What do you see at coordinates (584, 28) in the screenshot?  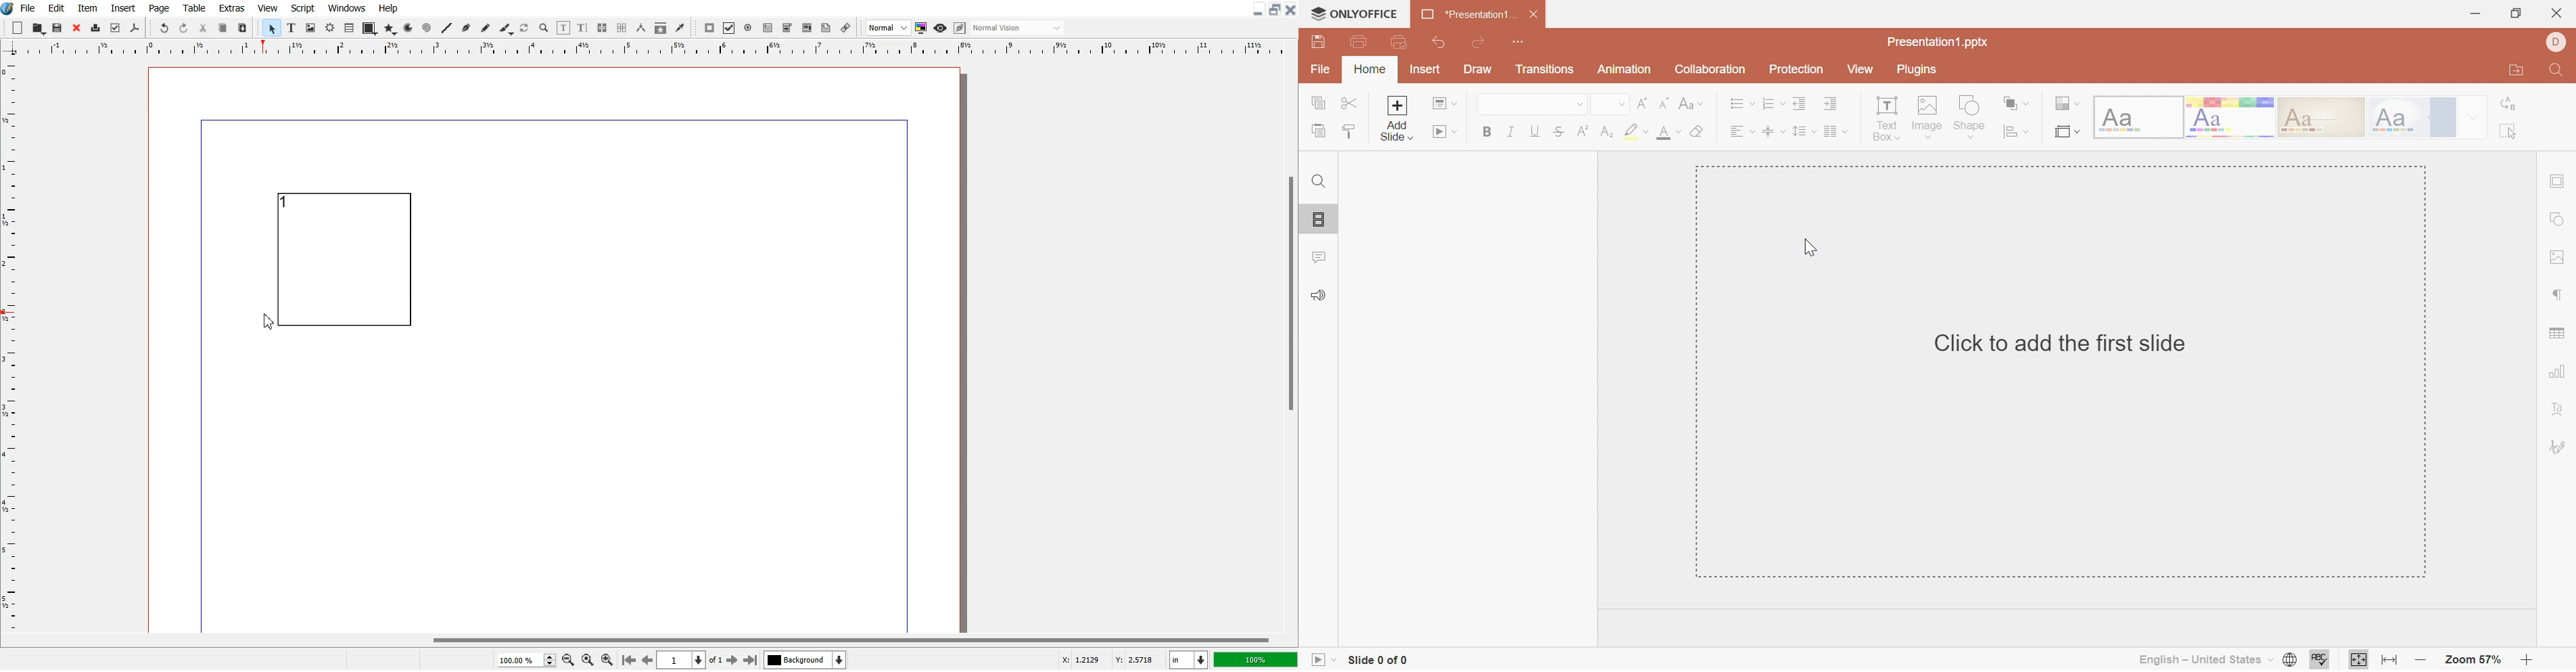 I see `Edit text with story` at bounding box center [584, 28].